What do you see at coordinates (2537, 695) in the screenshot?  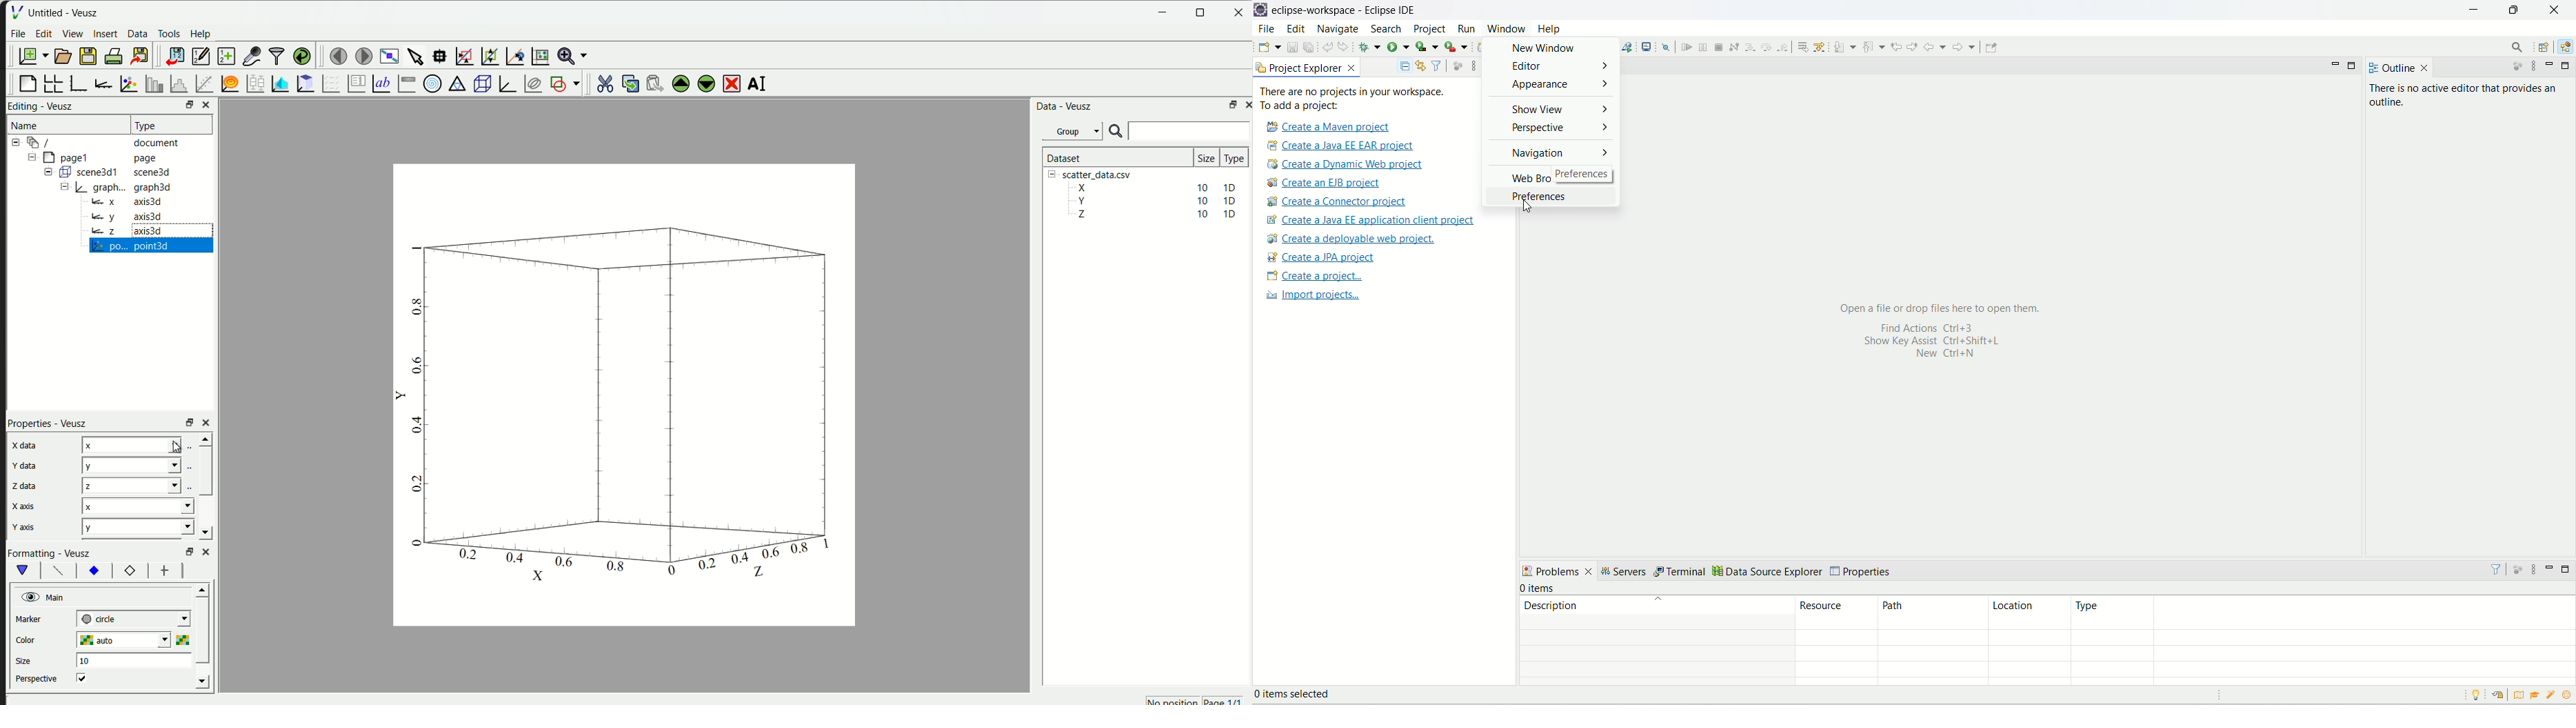 I see `tutorials` at bounding box center [2537, 695].